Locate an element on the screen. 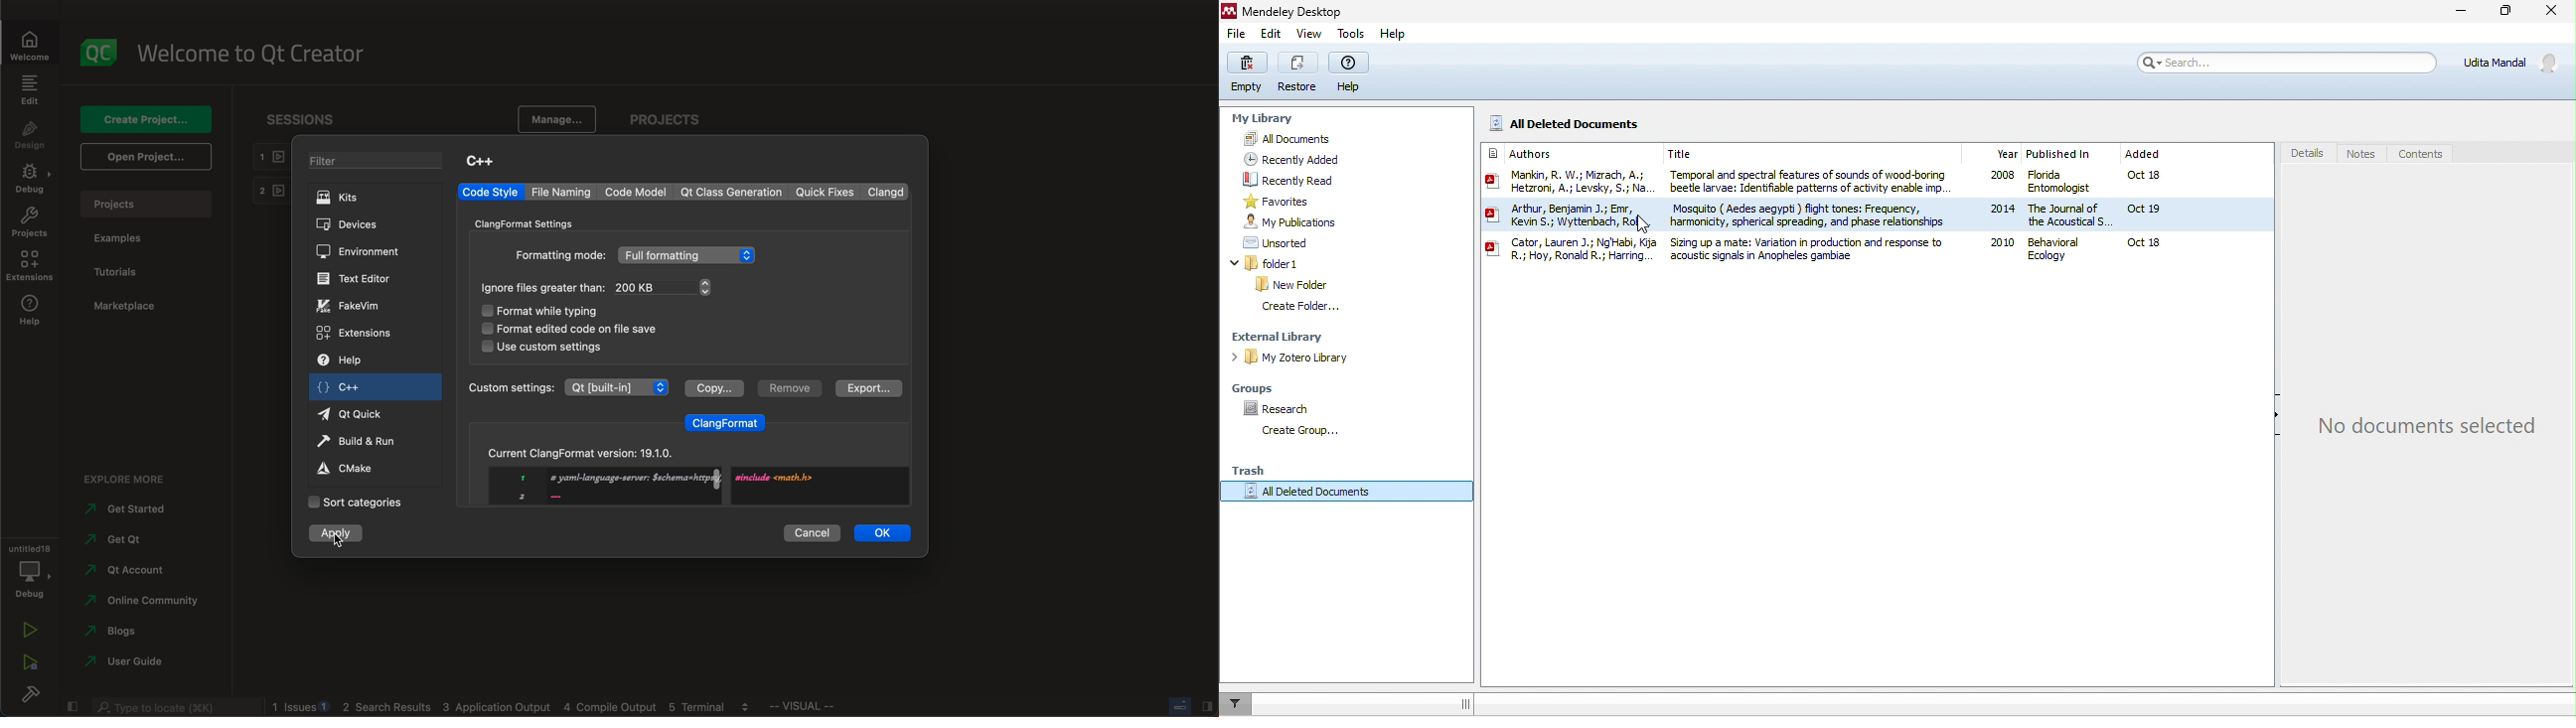 The image size is (2576, 728). visual is located at coordinates (827, 708).